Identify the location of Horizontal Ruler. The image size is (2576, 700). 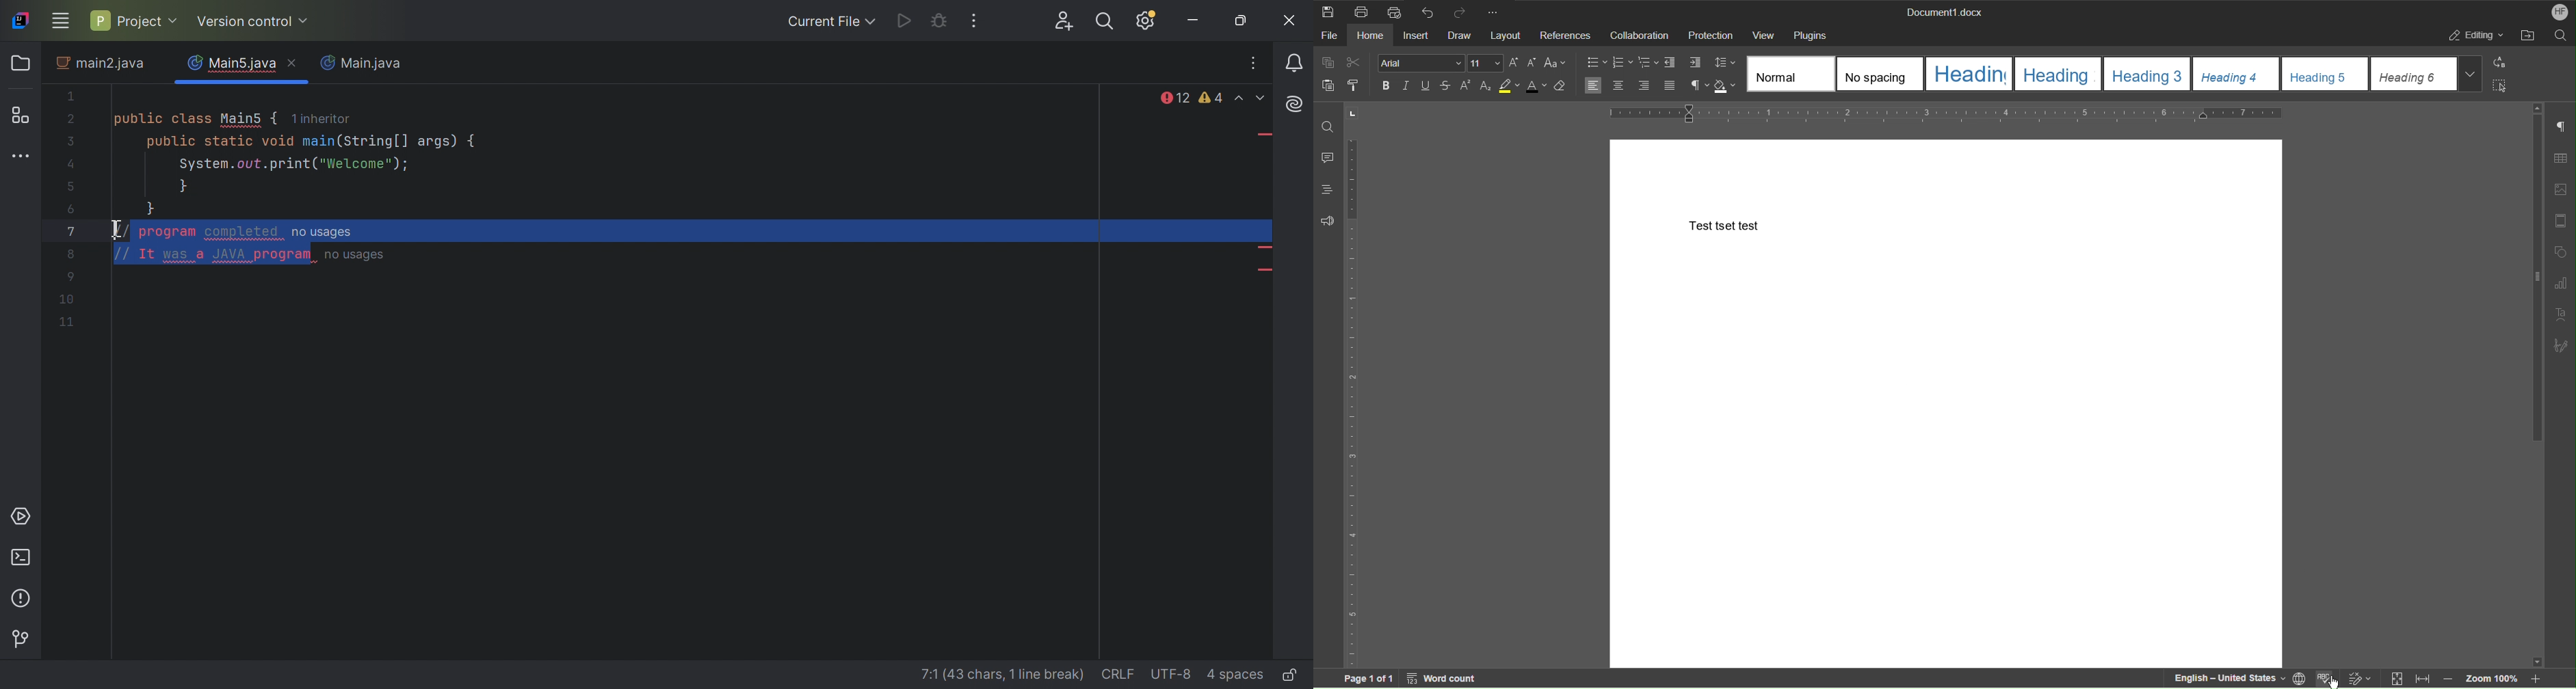
(1942, 115).